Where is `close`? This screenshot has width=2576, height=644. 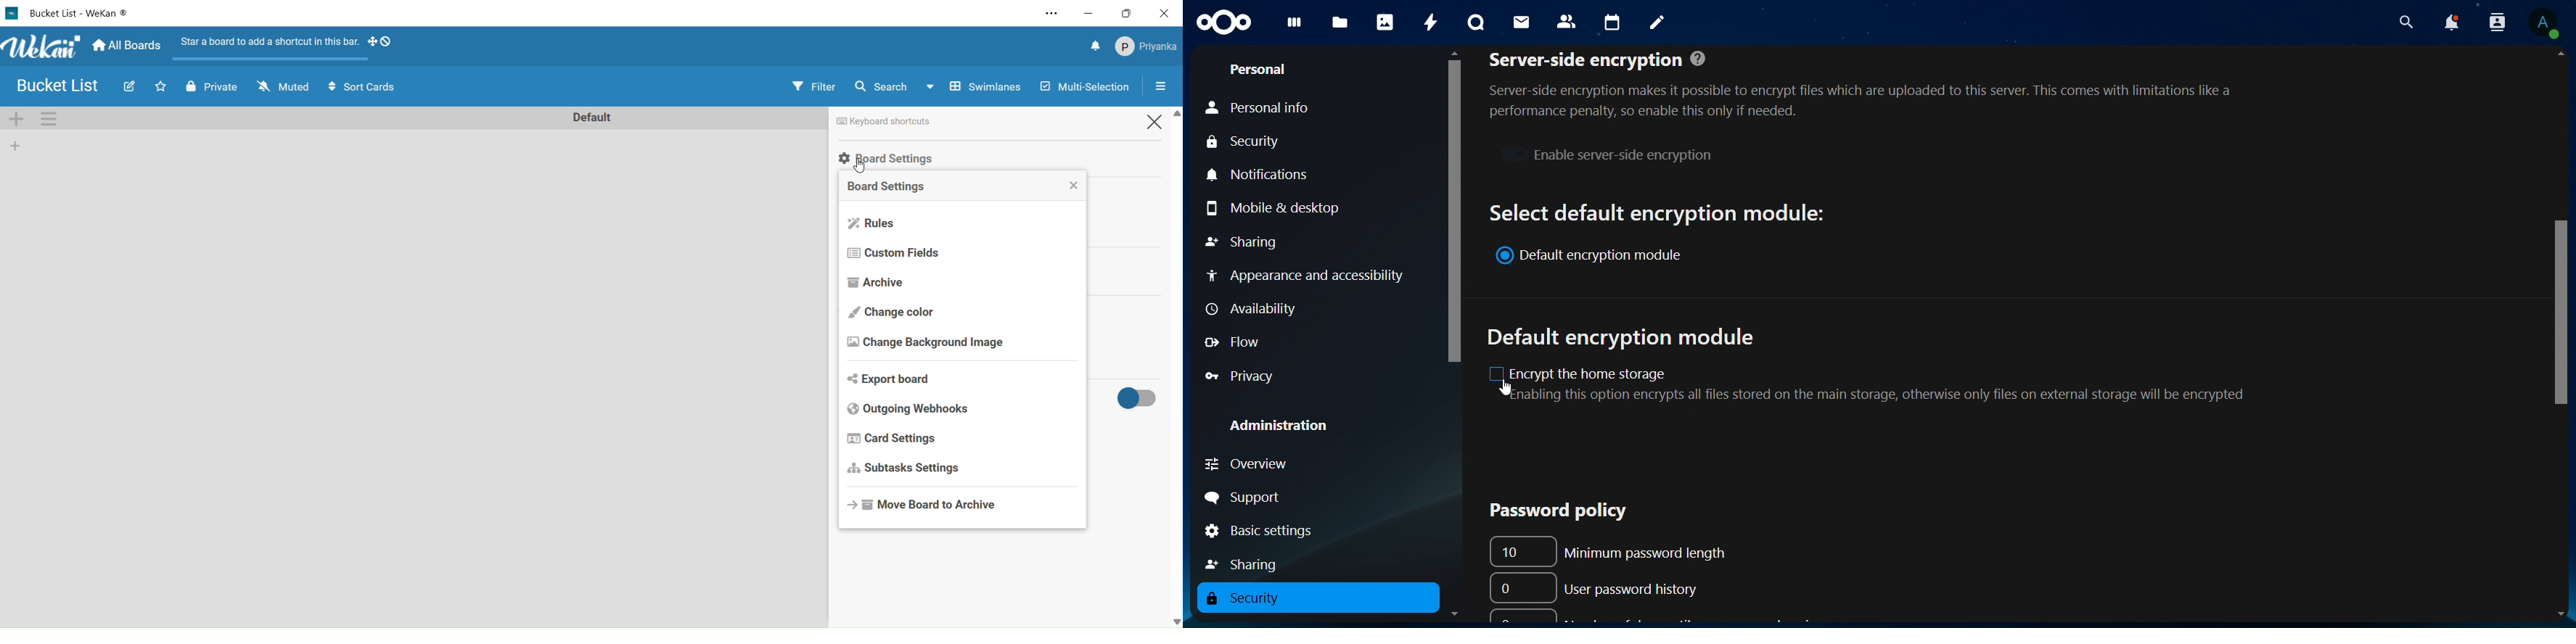 close is located at coordinates (1166, 13).